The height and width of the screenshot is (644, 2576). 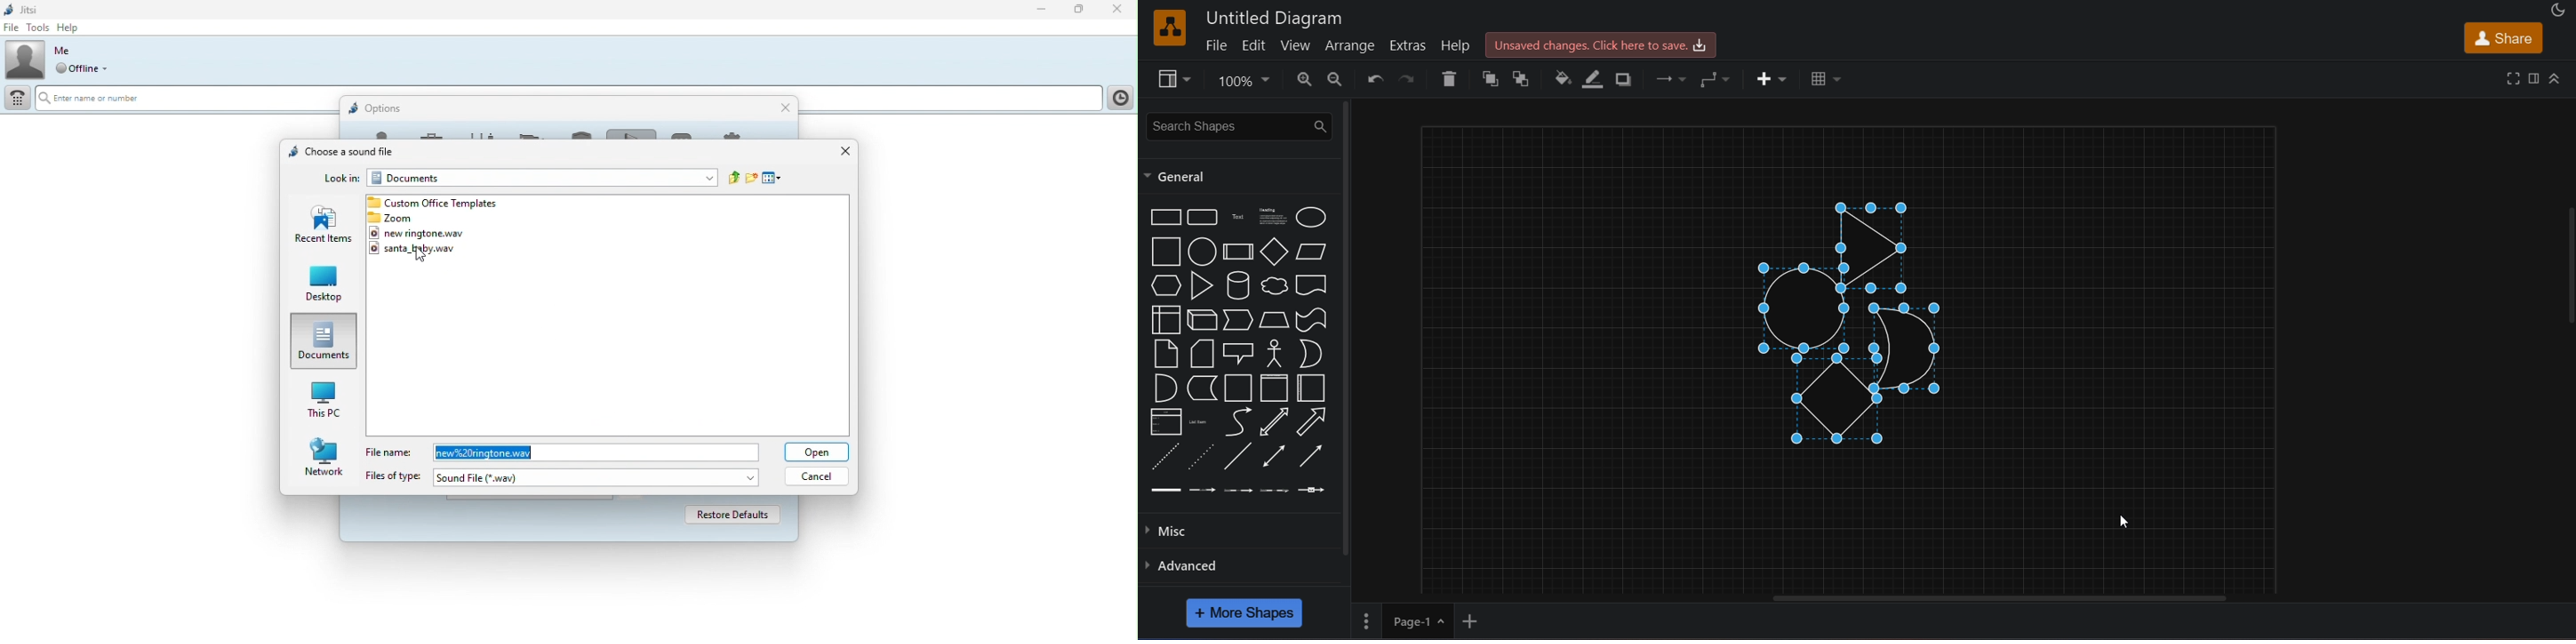 I want to click on step, so click(x=1237, y=319).